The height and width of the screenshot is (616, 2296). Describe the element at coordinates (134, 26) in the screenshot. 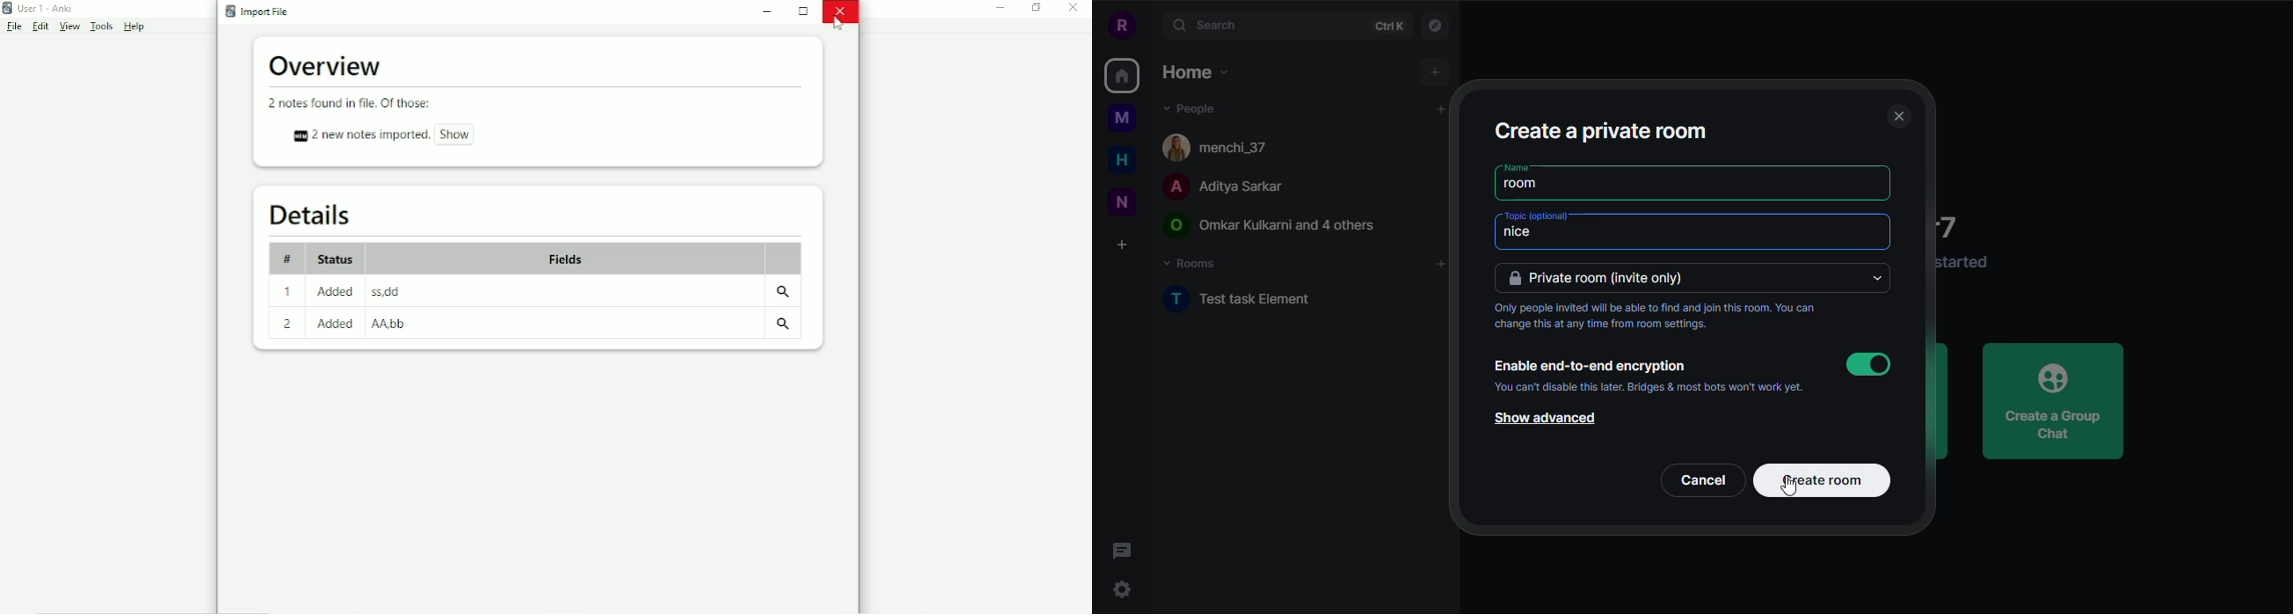

I see `Help` at that location.